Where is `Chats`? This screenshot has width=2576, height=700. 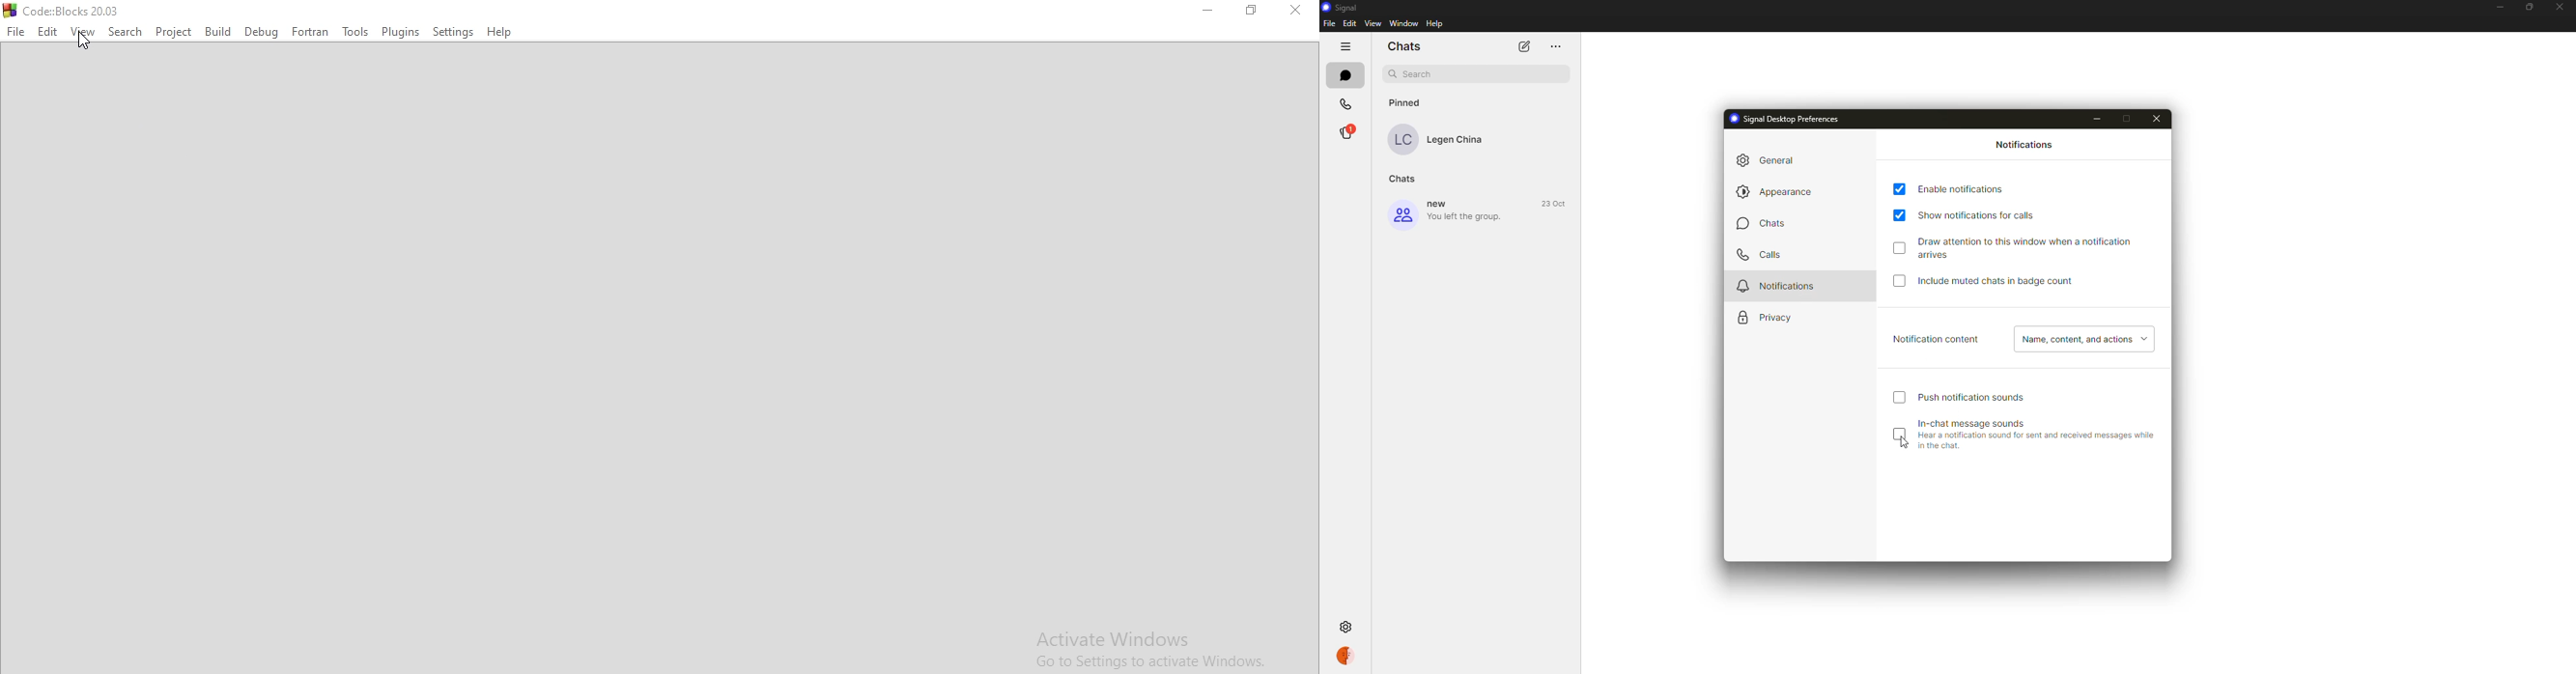 Chats is located at coordinates (1403, 46).